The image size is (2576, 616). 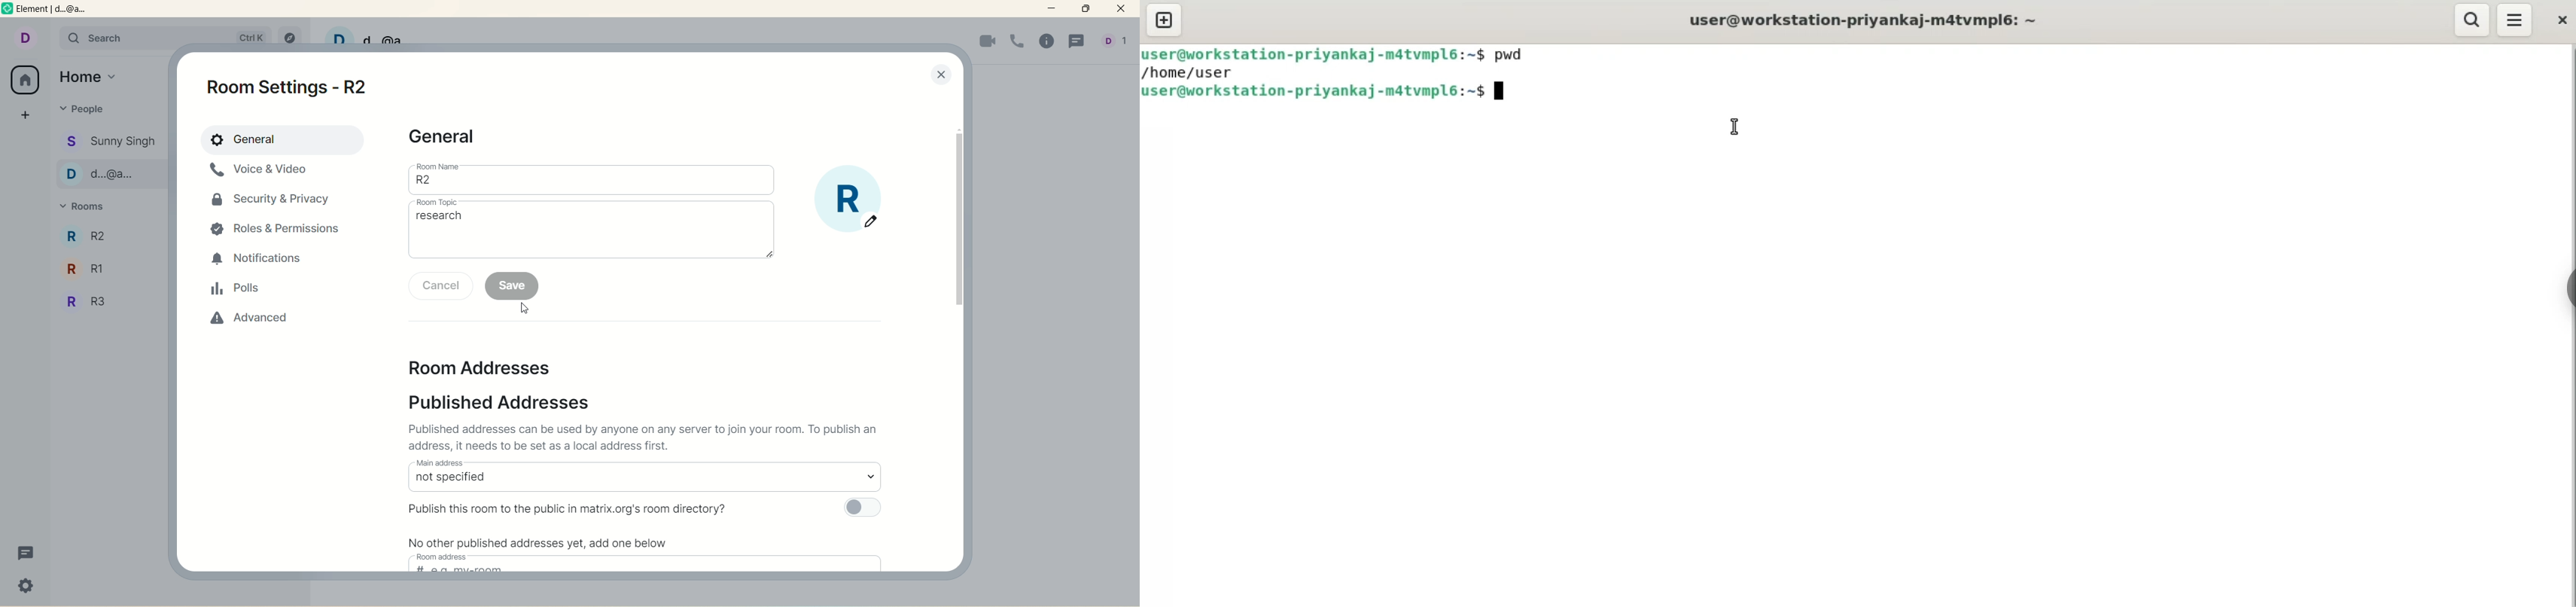 What do you see at coordinates (510, 402) in the screenshot?
I see `published address` at bounding box center [510, 402].